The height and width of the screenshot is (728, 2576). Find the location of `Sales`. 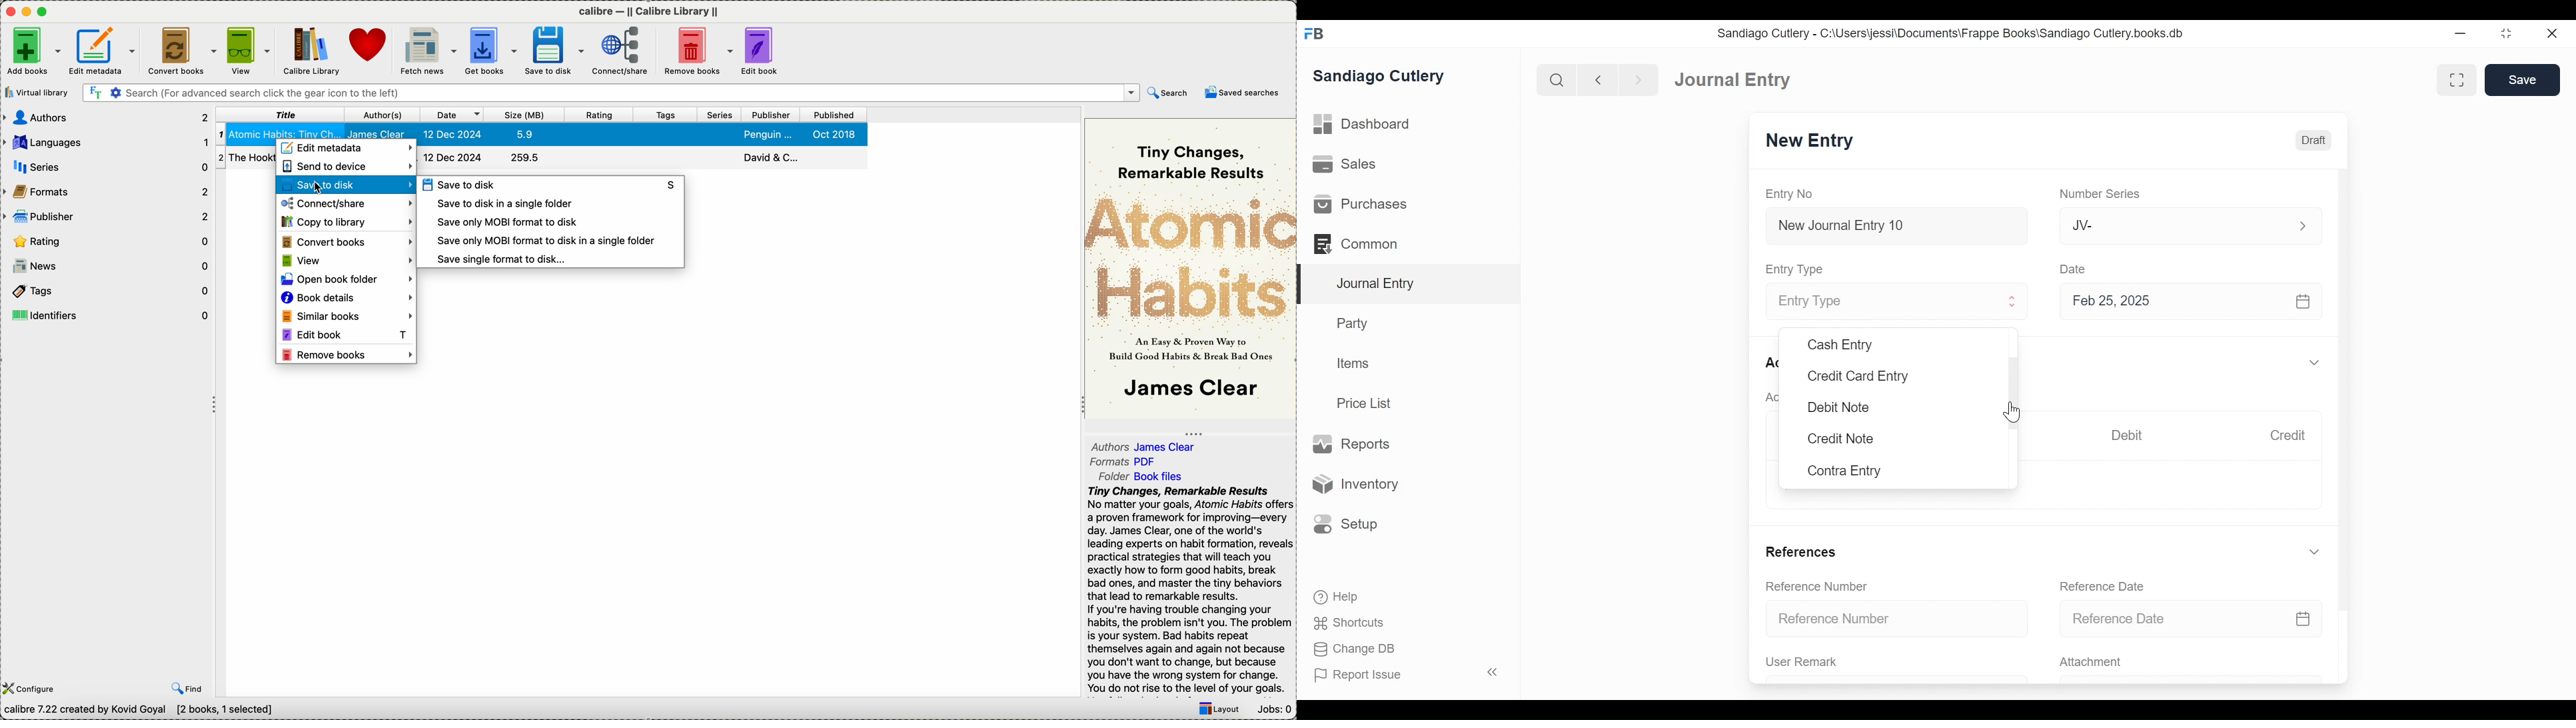

Sales is located at coordinates (1343, 165).